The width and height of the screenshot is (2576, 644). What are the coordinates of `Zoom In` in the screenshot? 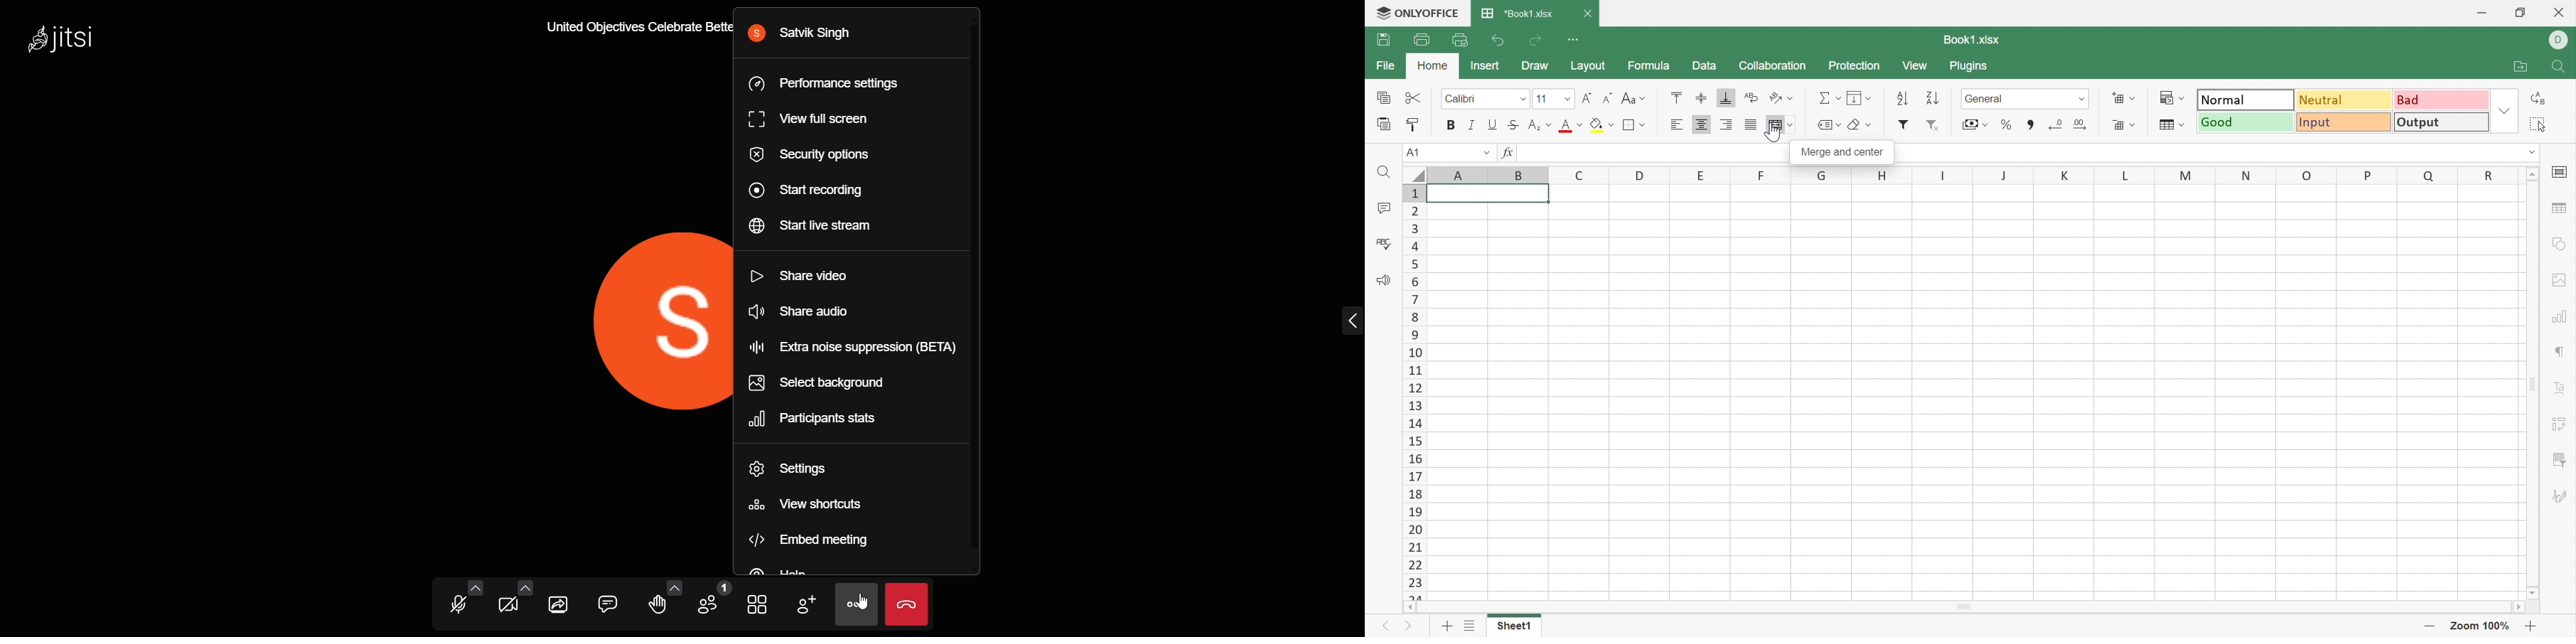 It's located at (2532, 628).